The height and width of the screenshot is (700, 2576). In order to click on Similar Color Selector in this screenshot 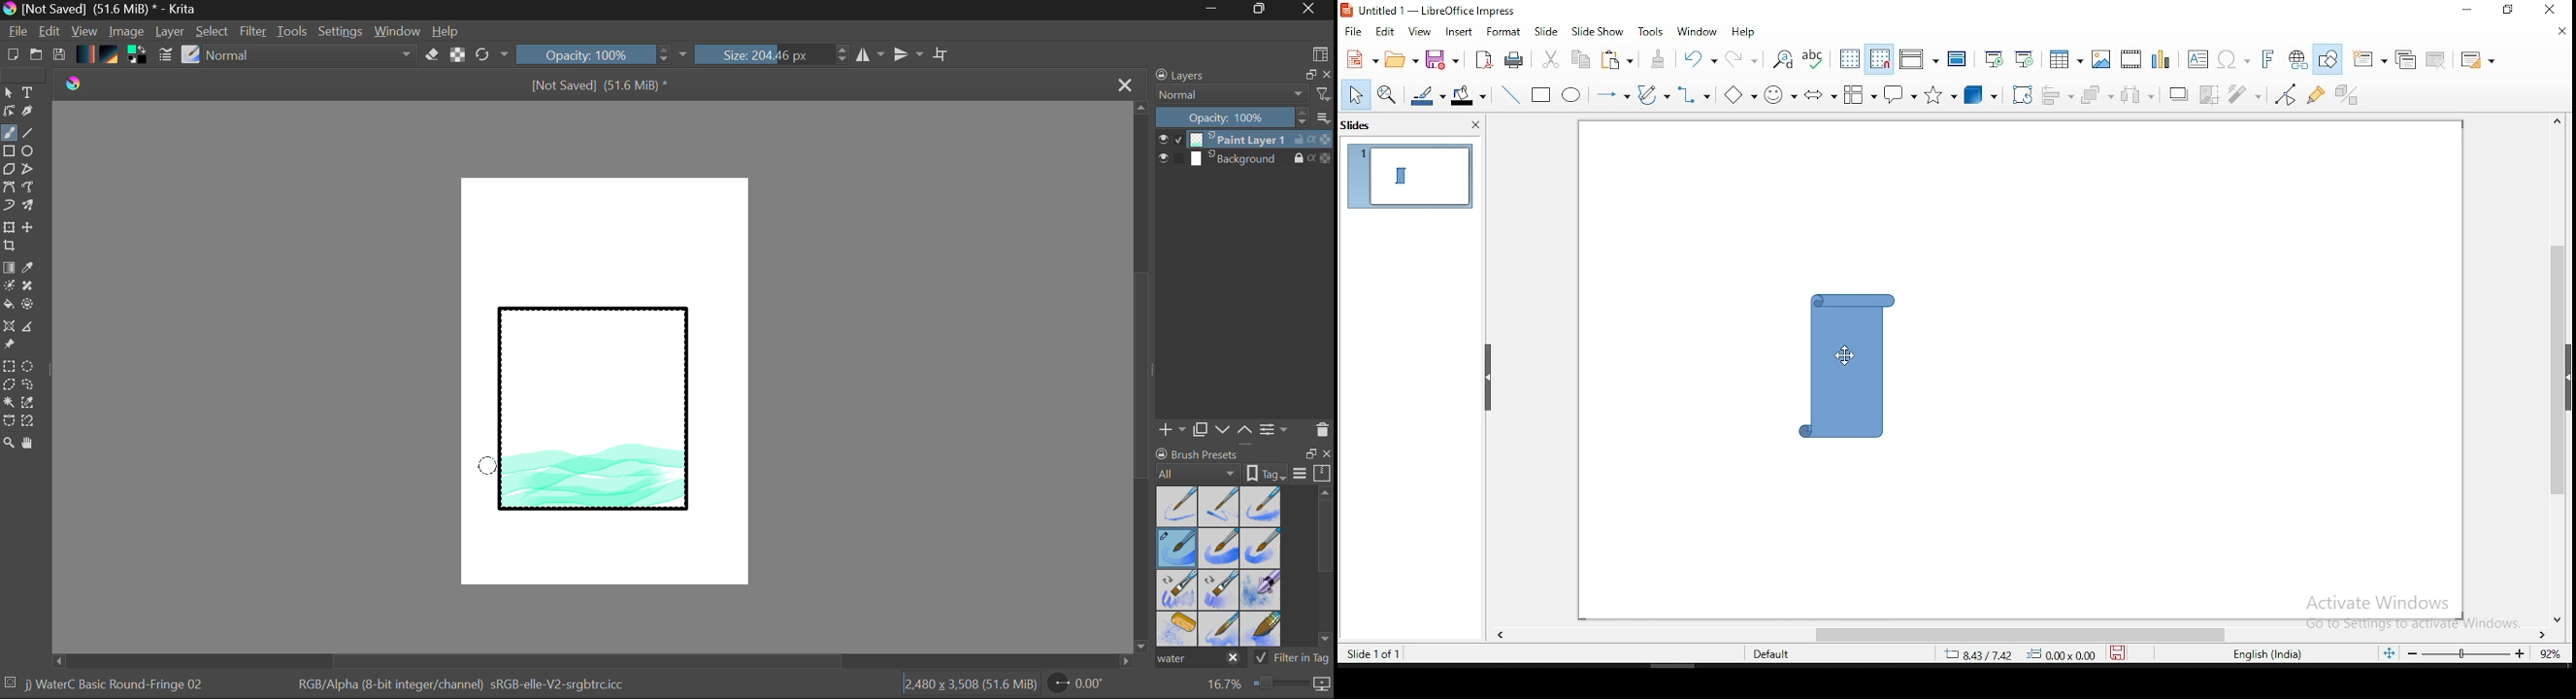, I will do `click(32, 403)`.